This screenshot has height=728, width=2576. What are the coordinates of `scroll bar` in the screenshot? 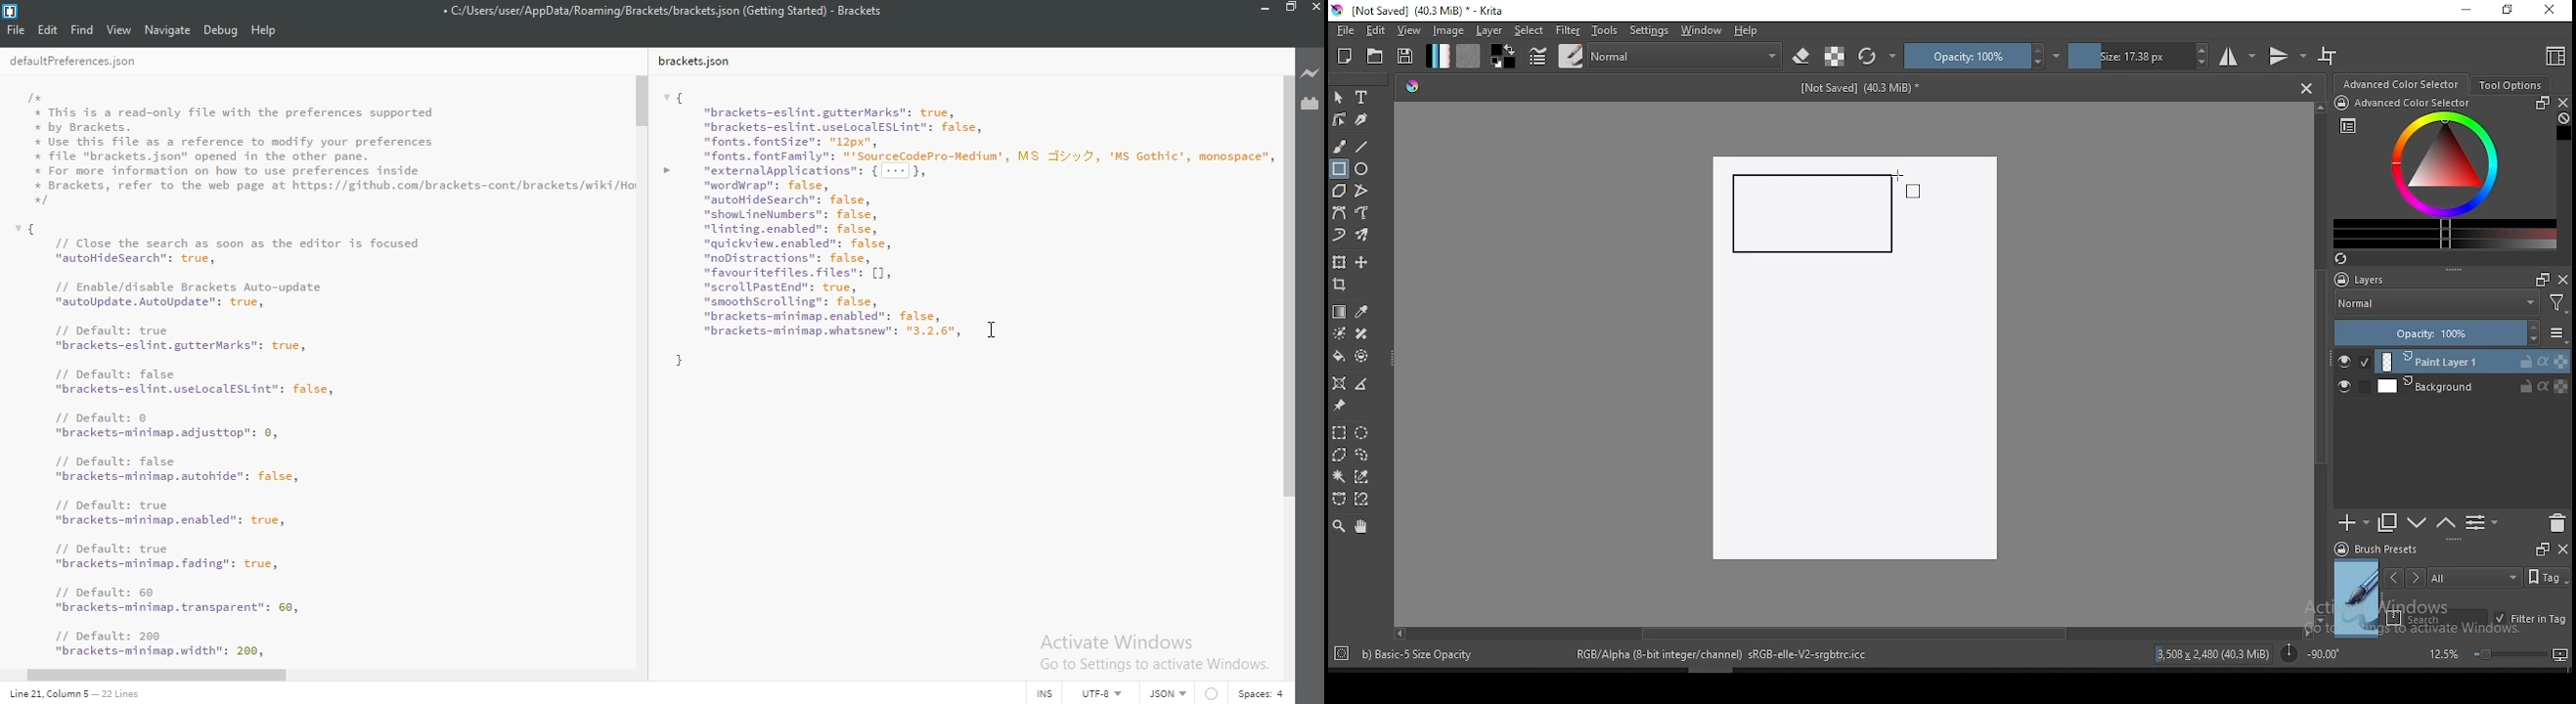 It's located at (157, 673).